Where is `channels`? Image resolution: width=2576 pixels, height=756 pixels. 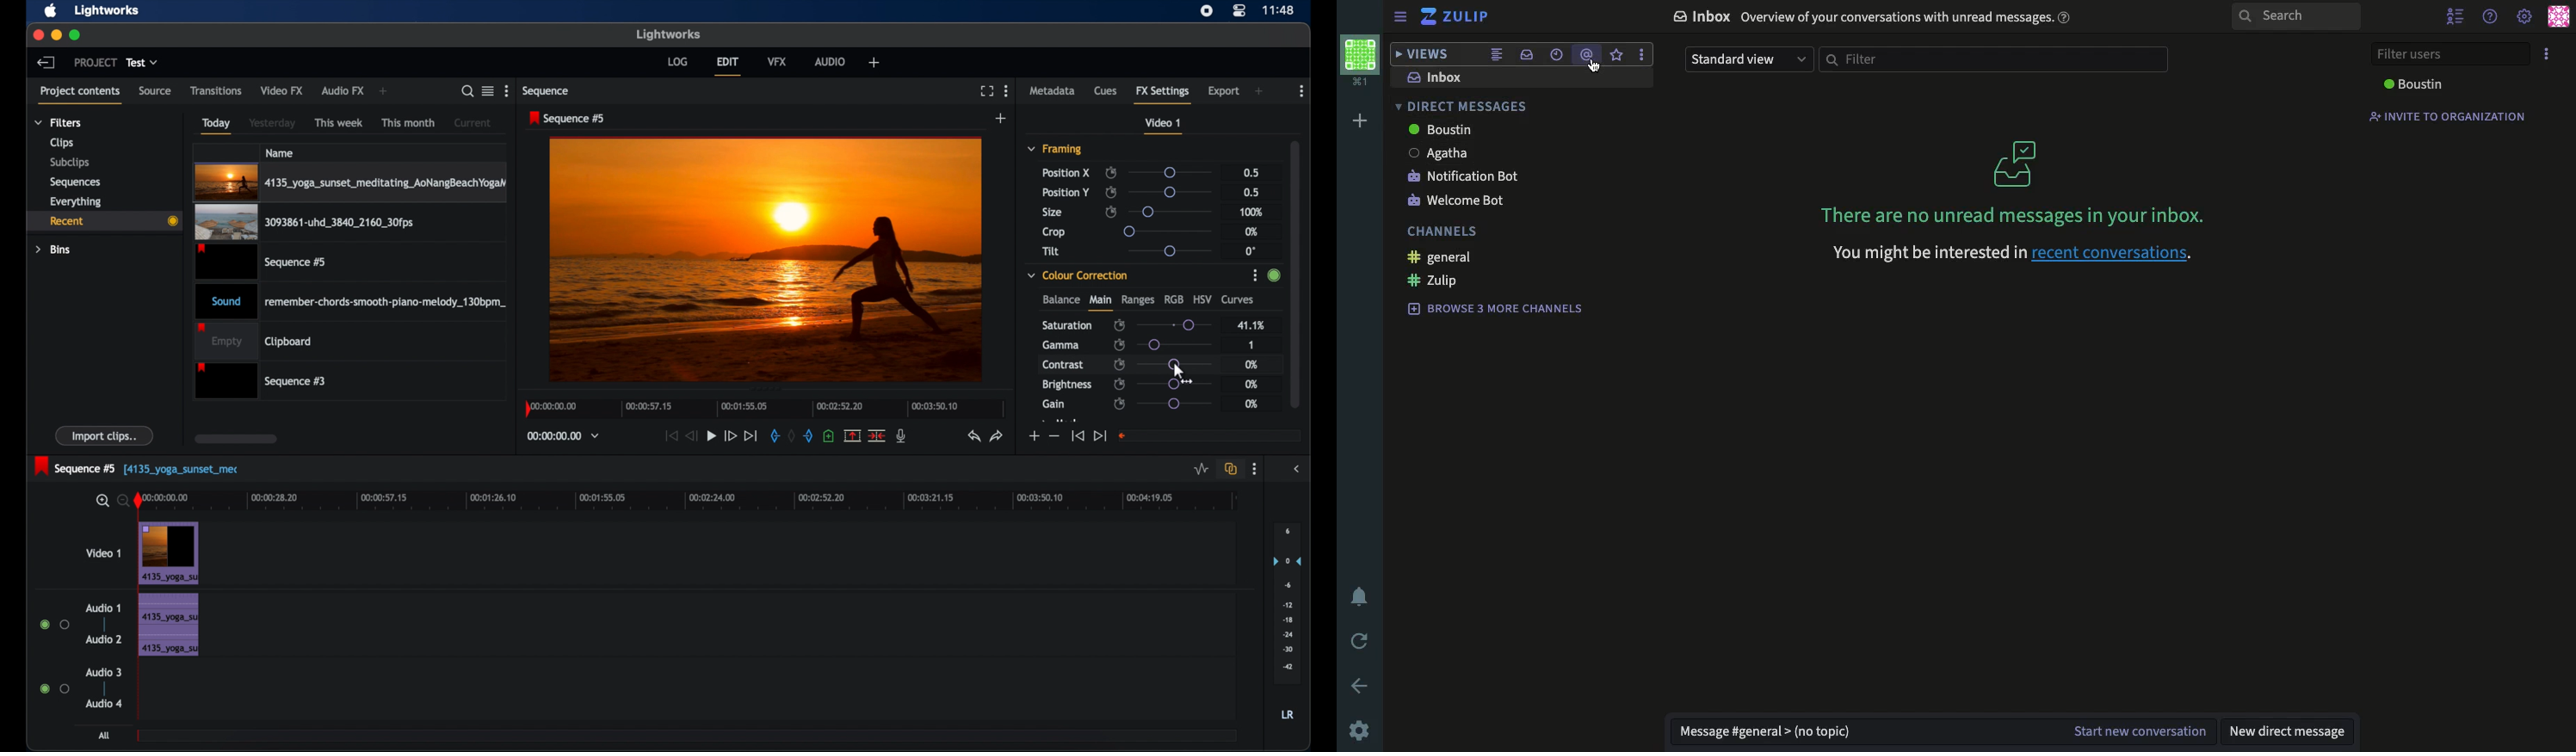 channels is located at coordinates (1444, 230).